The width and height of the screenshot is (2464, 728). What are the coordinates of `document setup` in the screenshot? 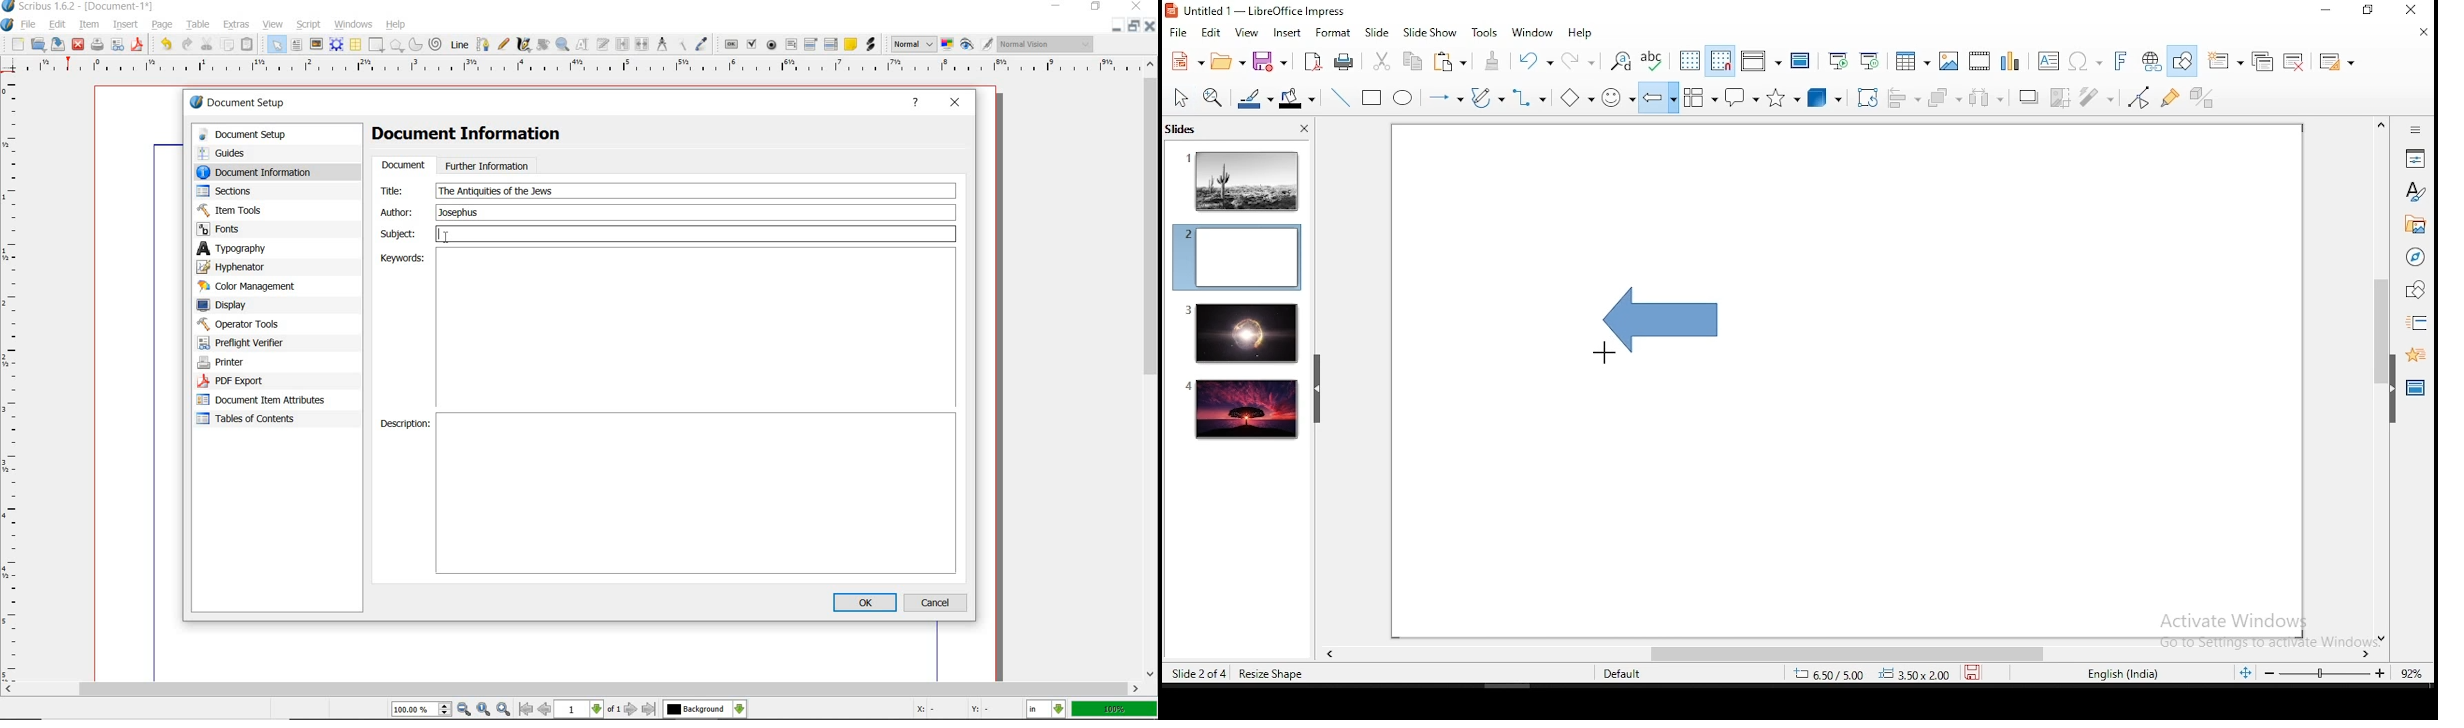 It's located at (239, 102).